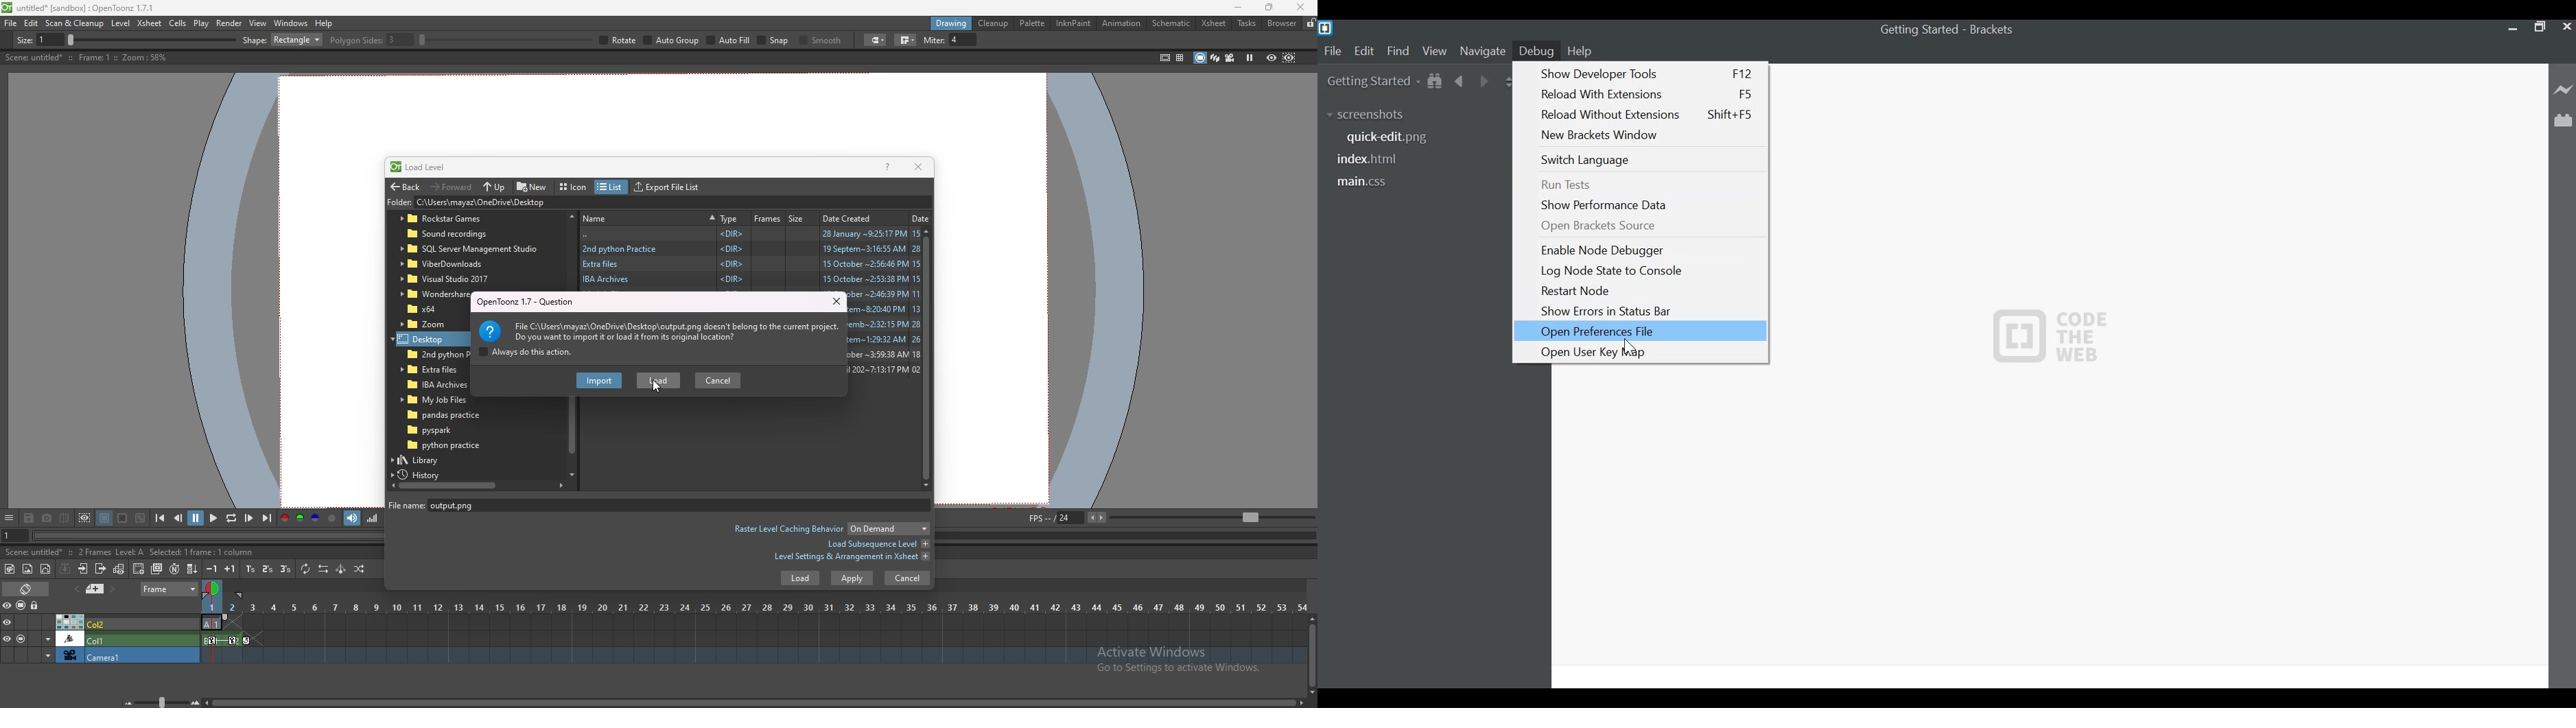  I want to click on main.css, so click(1360, 182).